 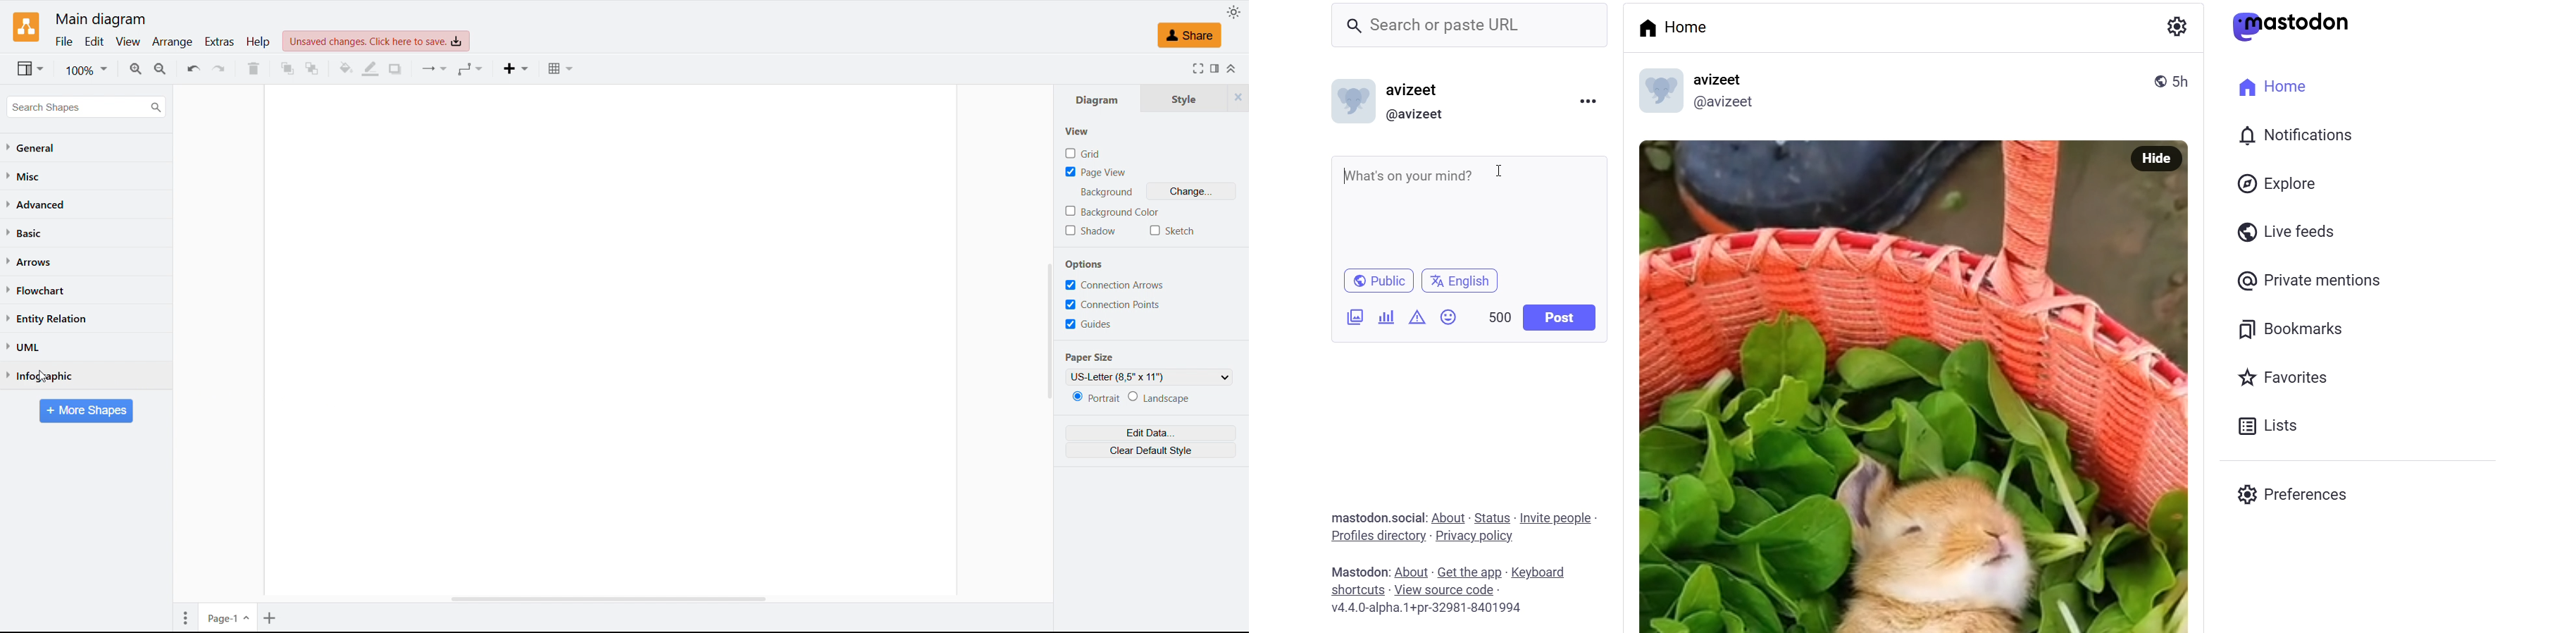 I want to click on more, so click(x=1594, y=102).